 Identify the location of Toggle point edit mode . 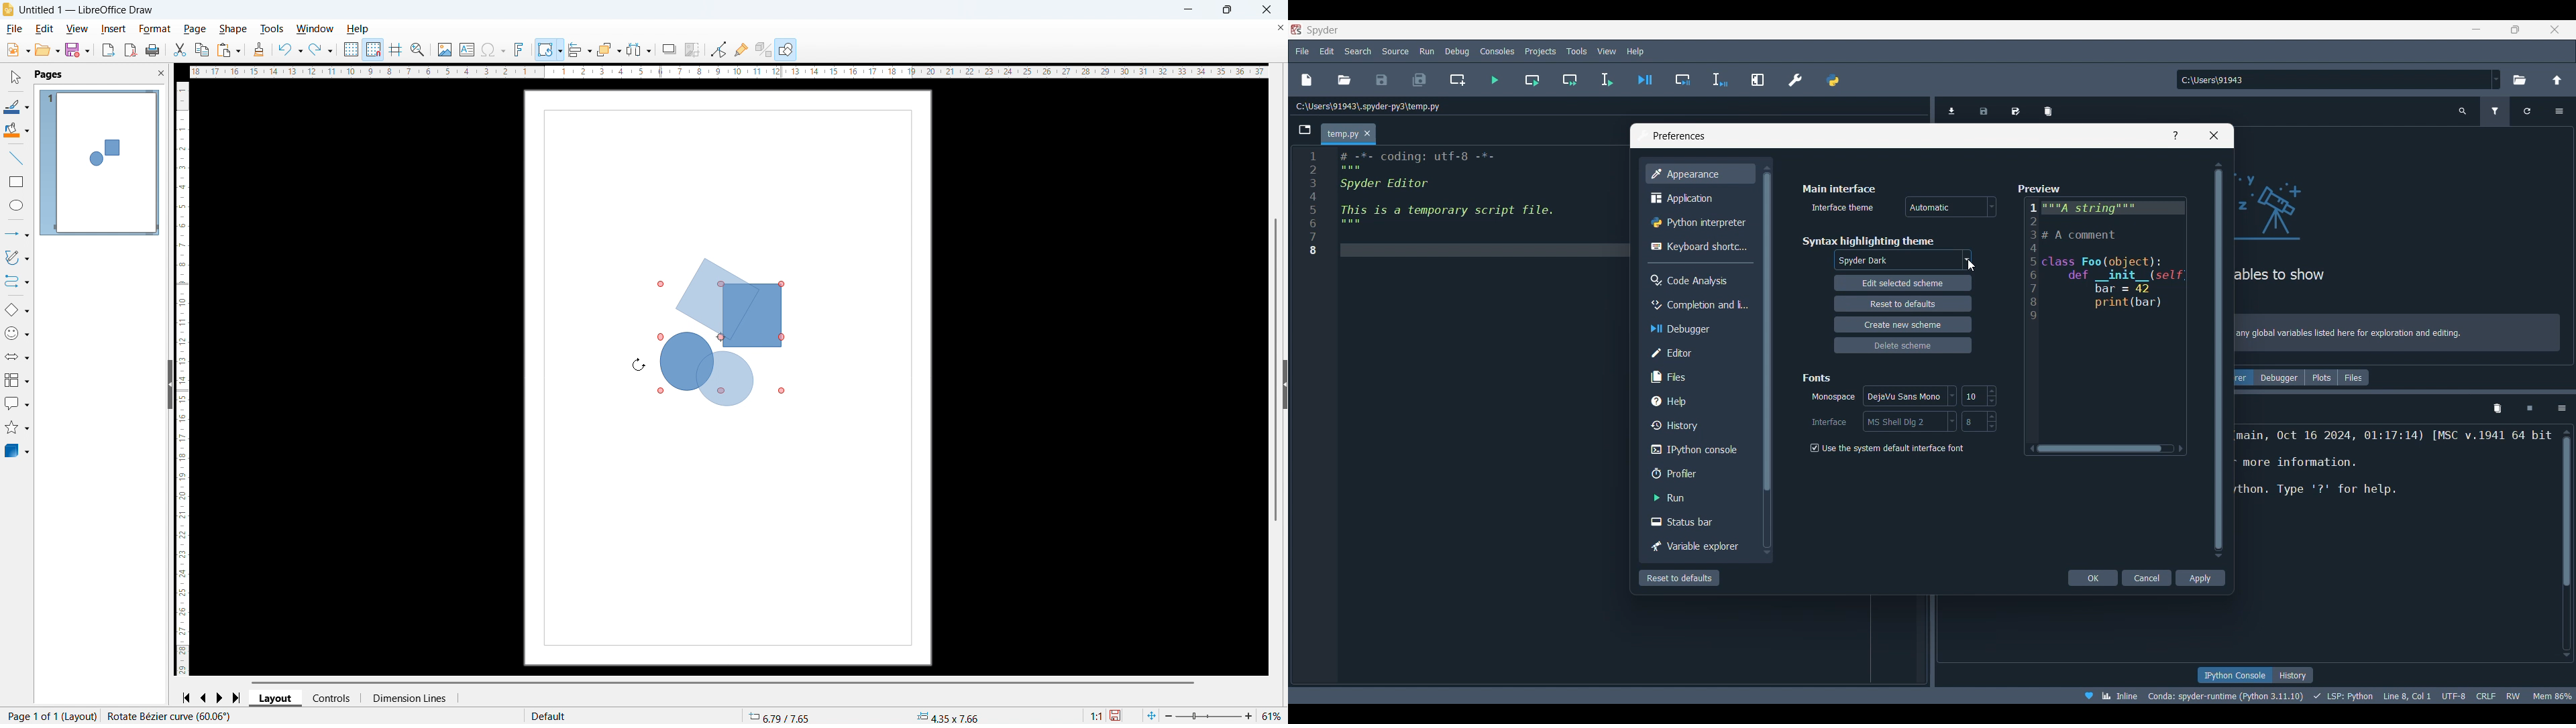
(718, 48).